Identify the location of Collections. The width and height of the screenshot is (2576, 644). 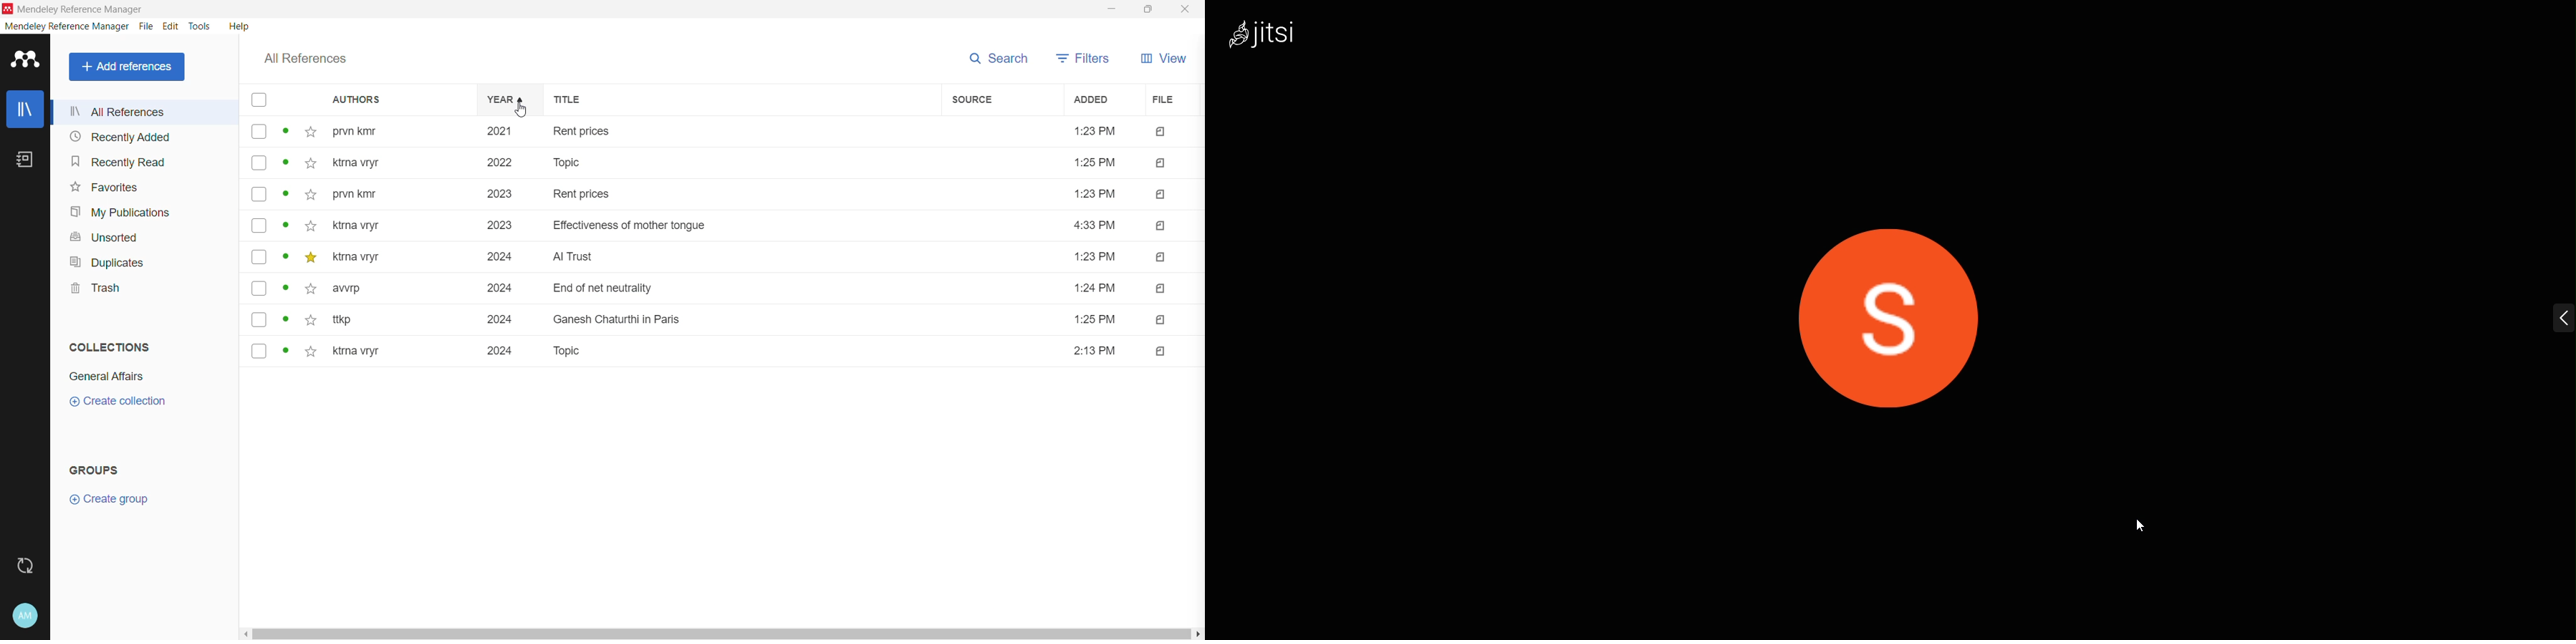
(108, 346).